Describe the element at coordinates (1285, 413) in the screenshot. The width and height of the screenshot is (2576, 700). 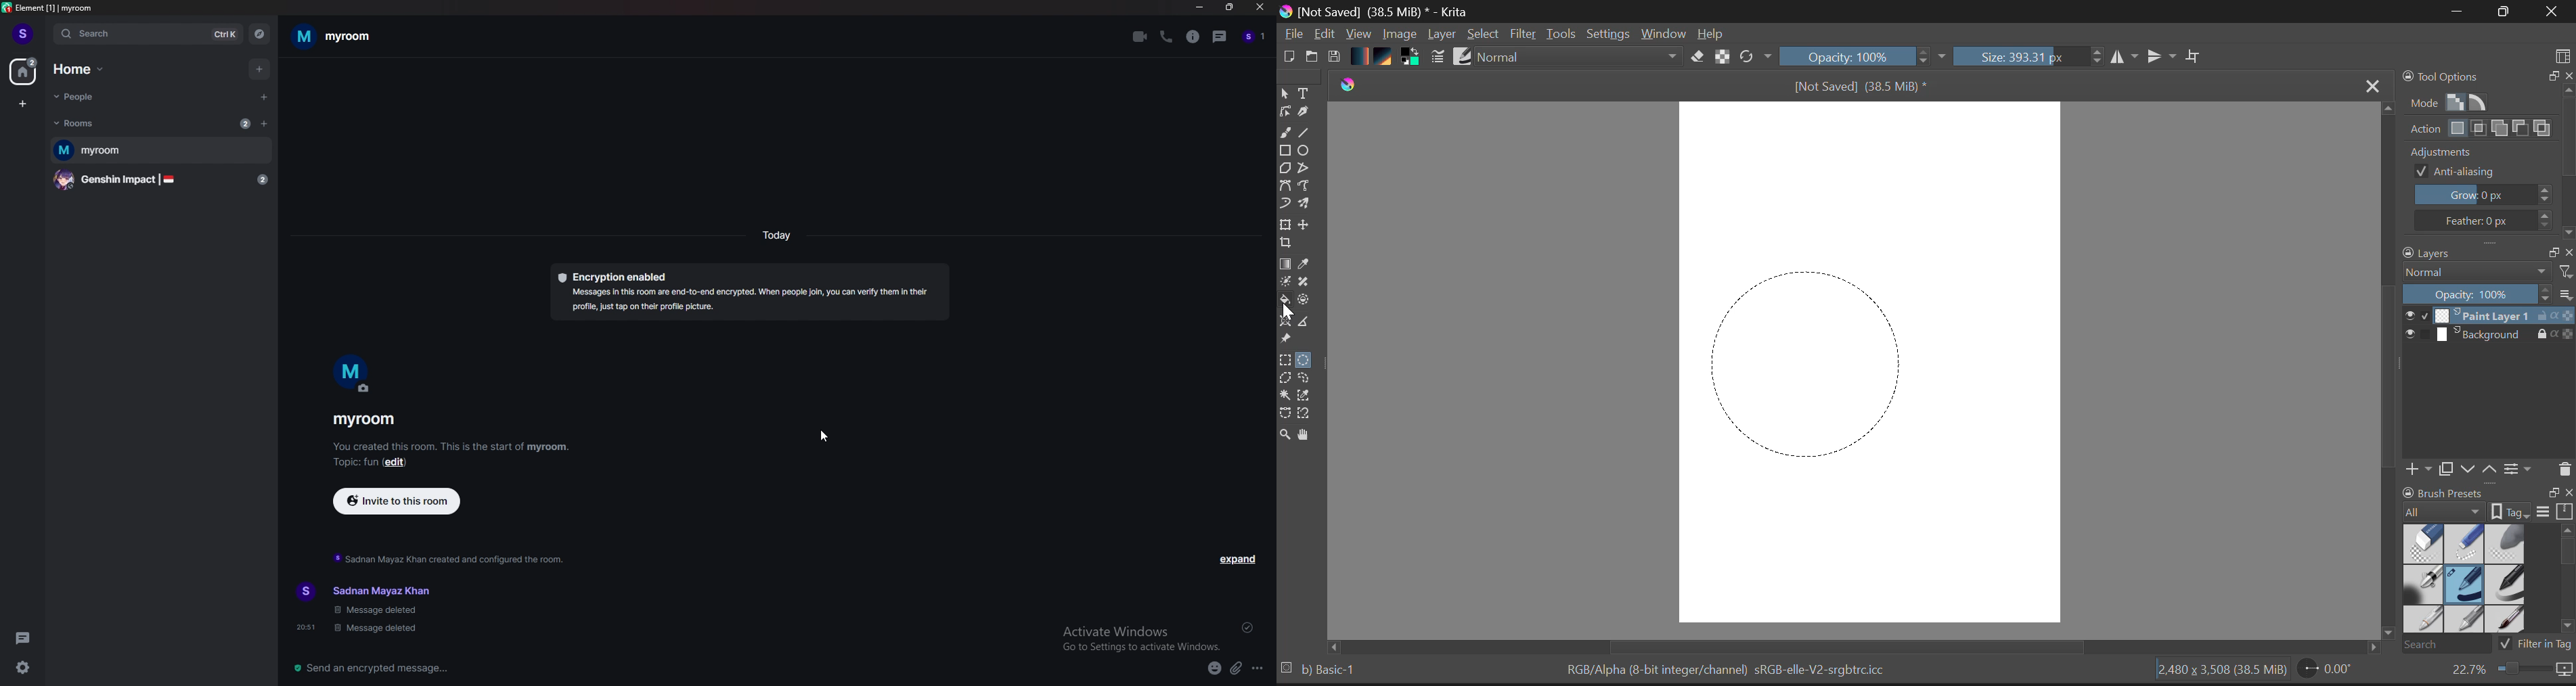
I see `Bezier Curve` at that location.